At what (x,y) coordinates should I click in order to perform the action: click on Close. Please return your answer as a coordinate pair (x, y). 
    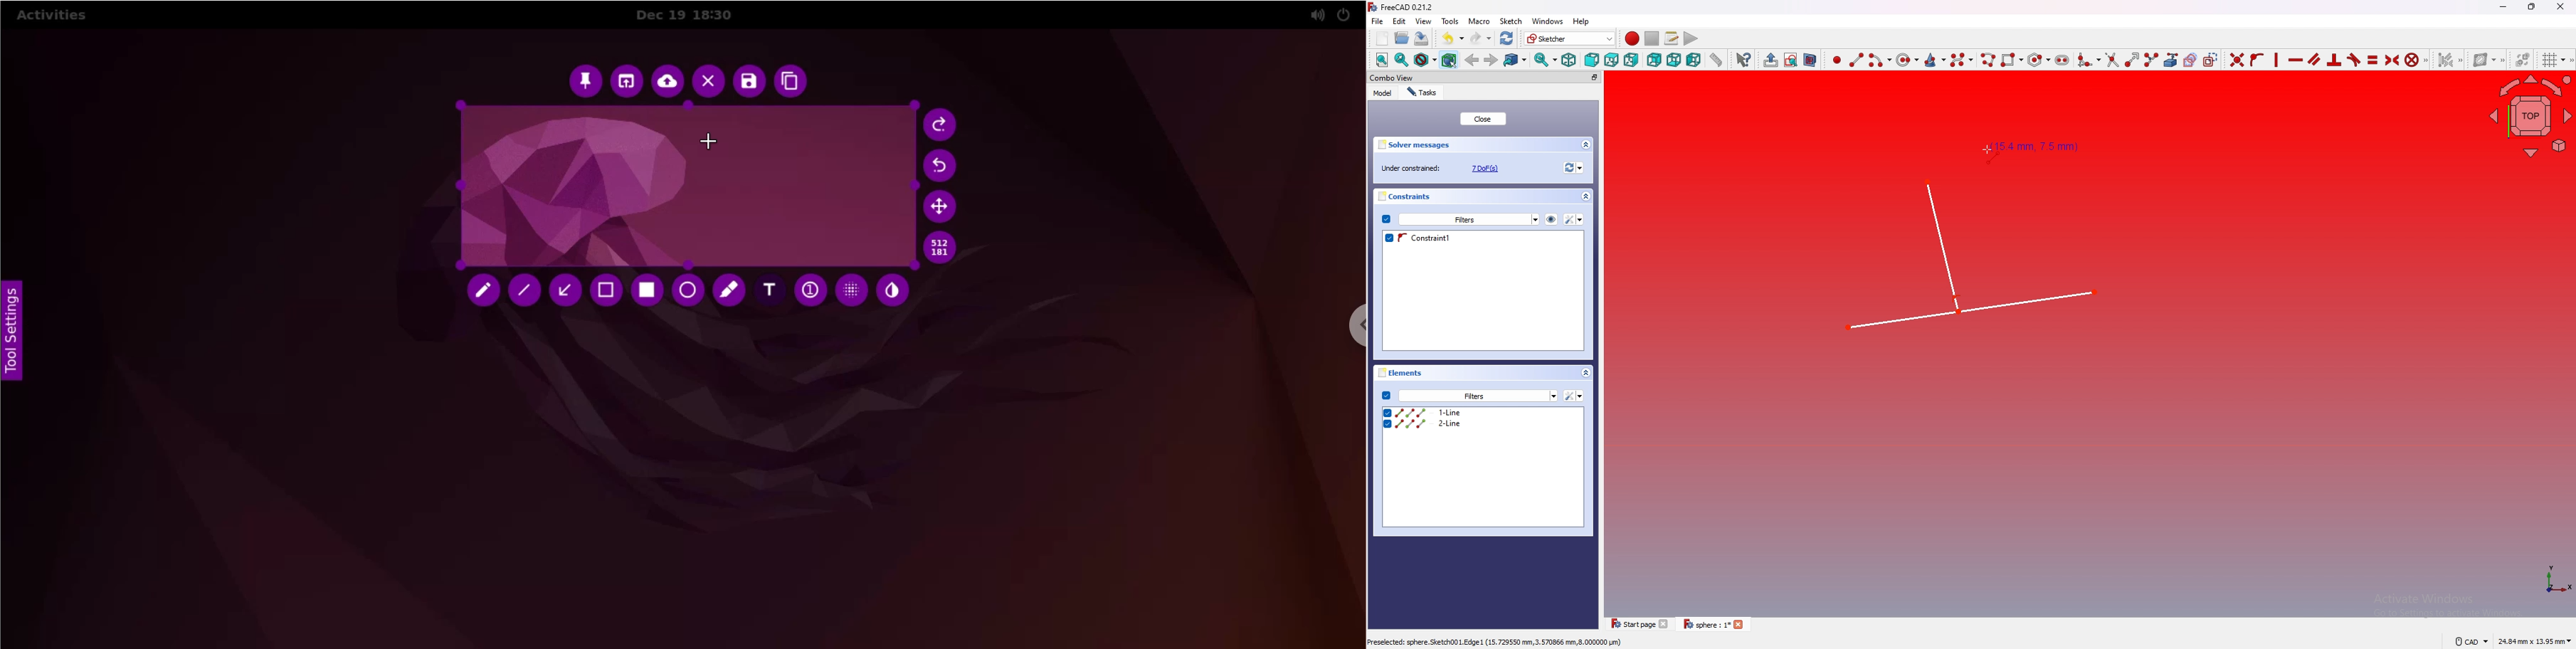
    Looking at the image, I should click on (1484, 119).